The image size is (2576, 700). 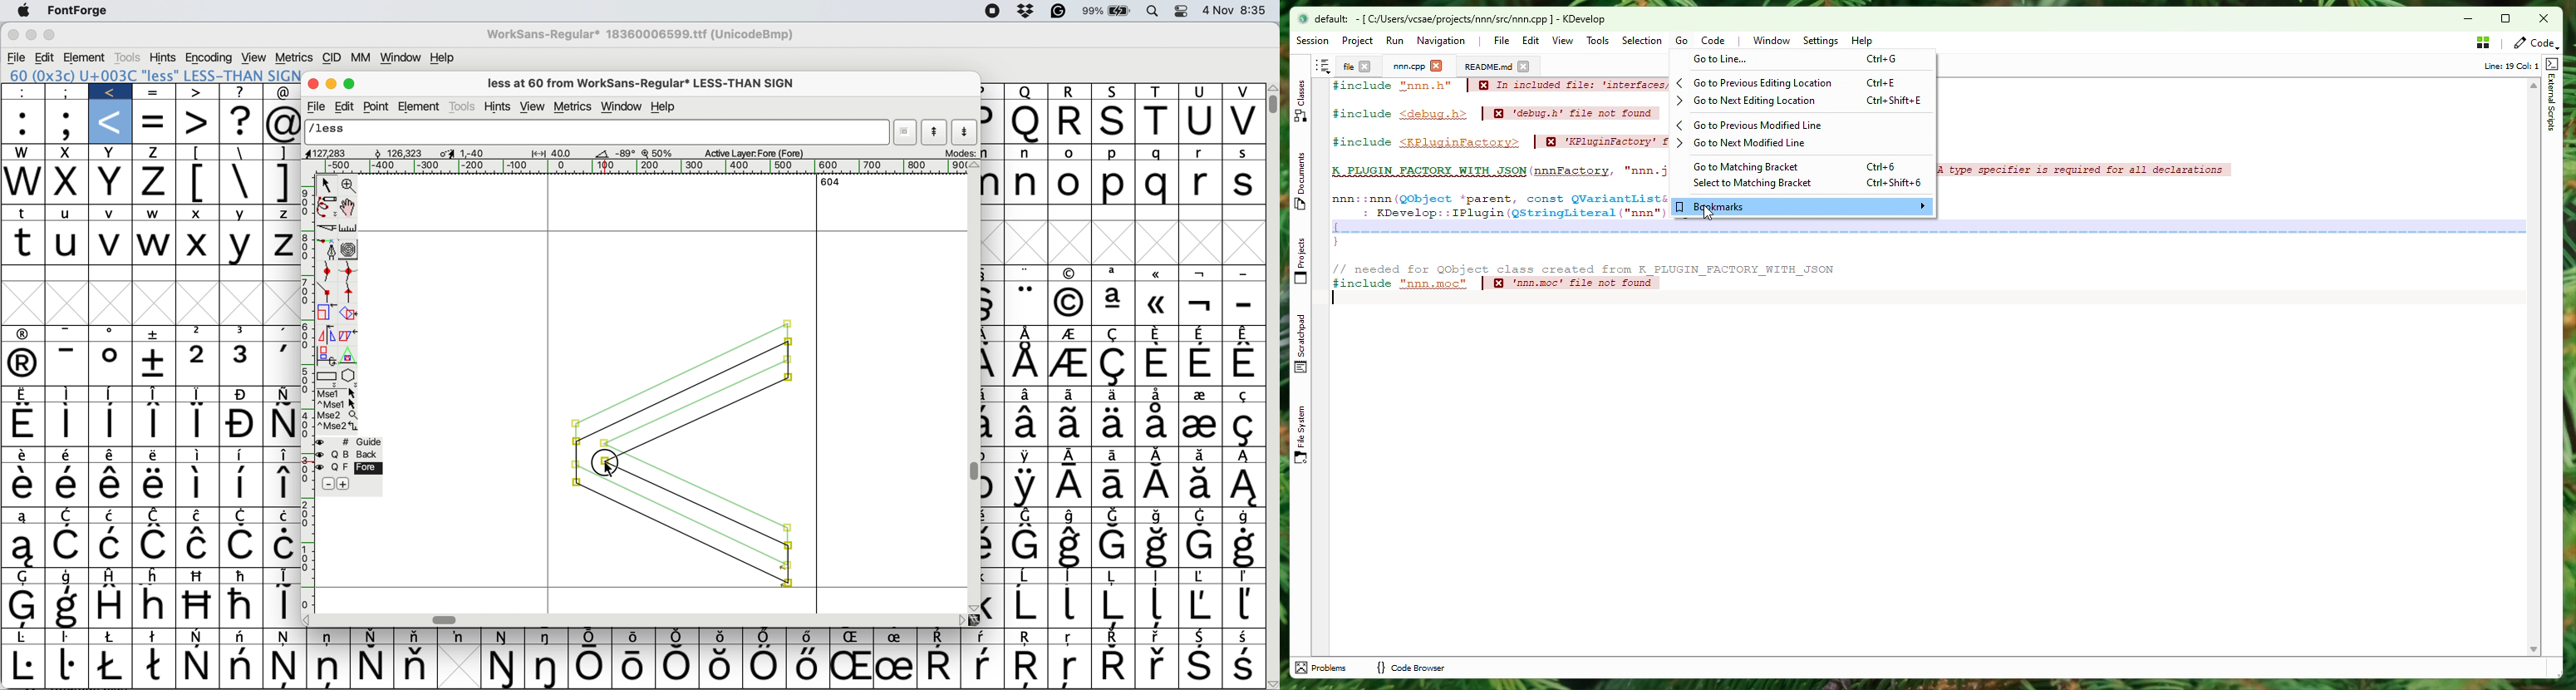 What do you see at coordinates (330, 637) in the screenshot?
I see `Symbol` at bounding box center [330, 637].